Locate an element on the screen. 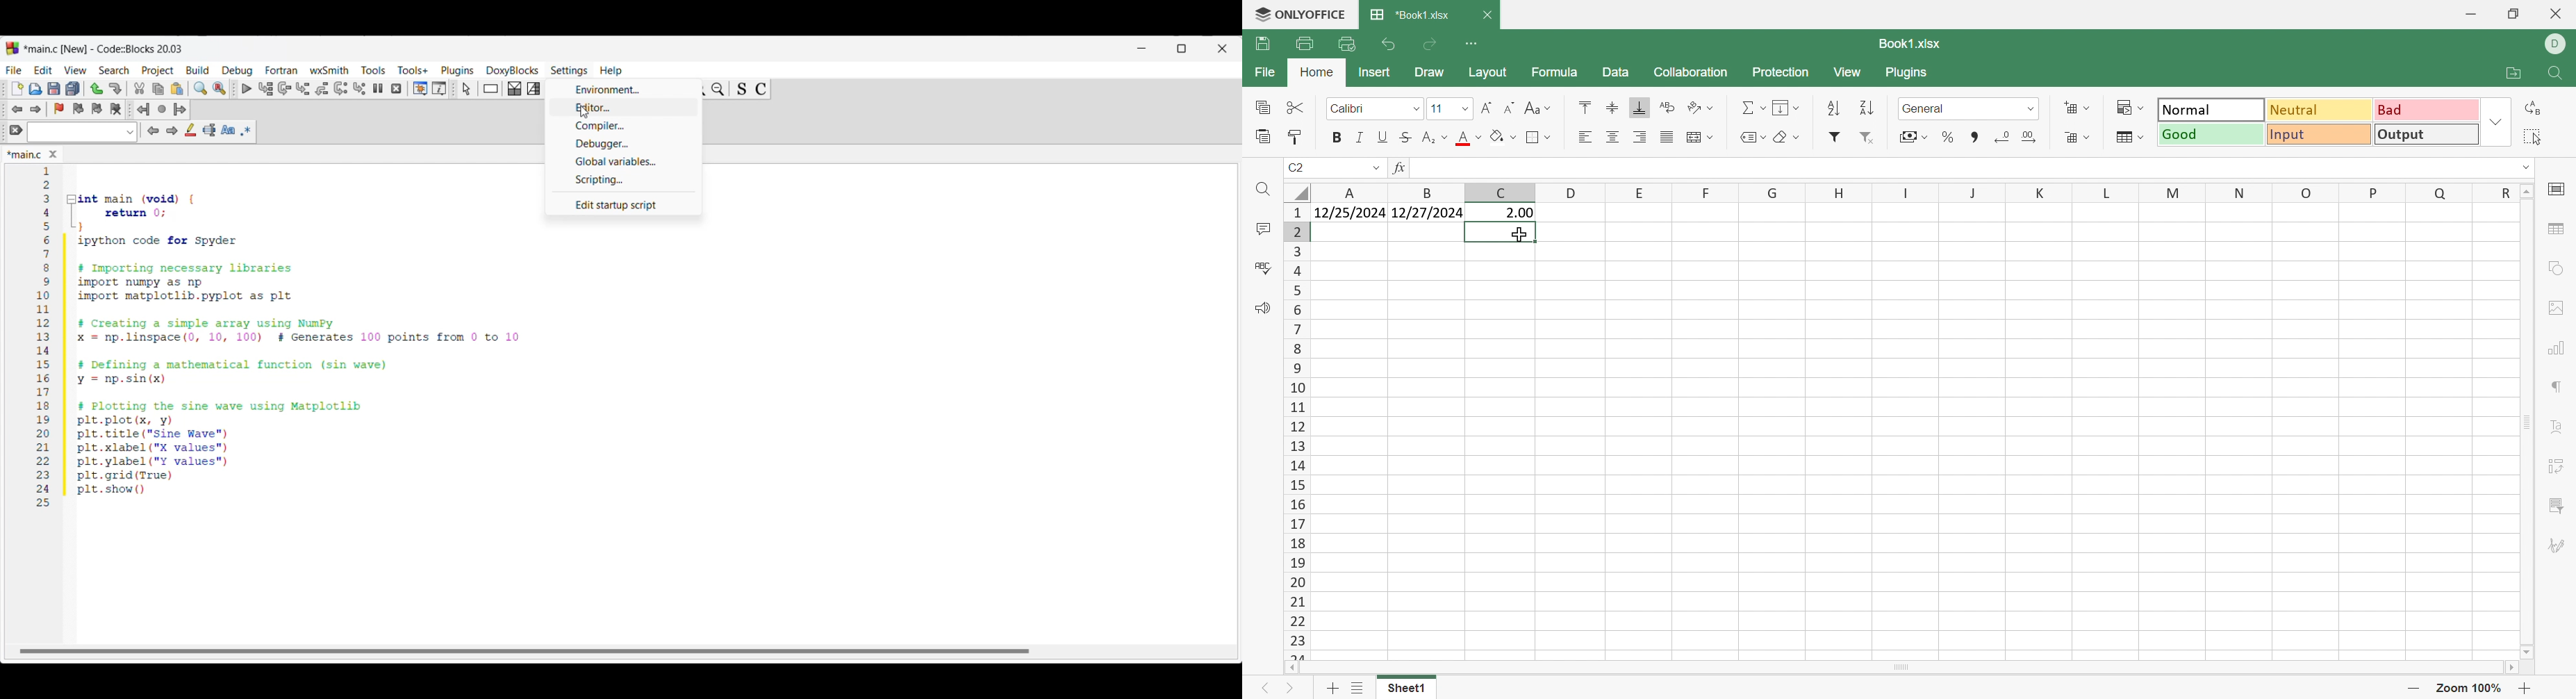 Image resolution: width=2576 pixels, height=700 pixels. Decision is located at coordinates (514, 89).